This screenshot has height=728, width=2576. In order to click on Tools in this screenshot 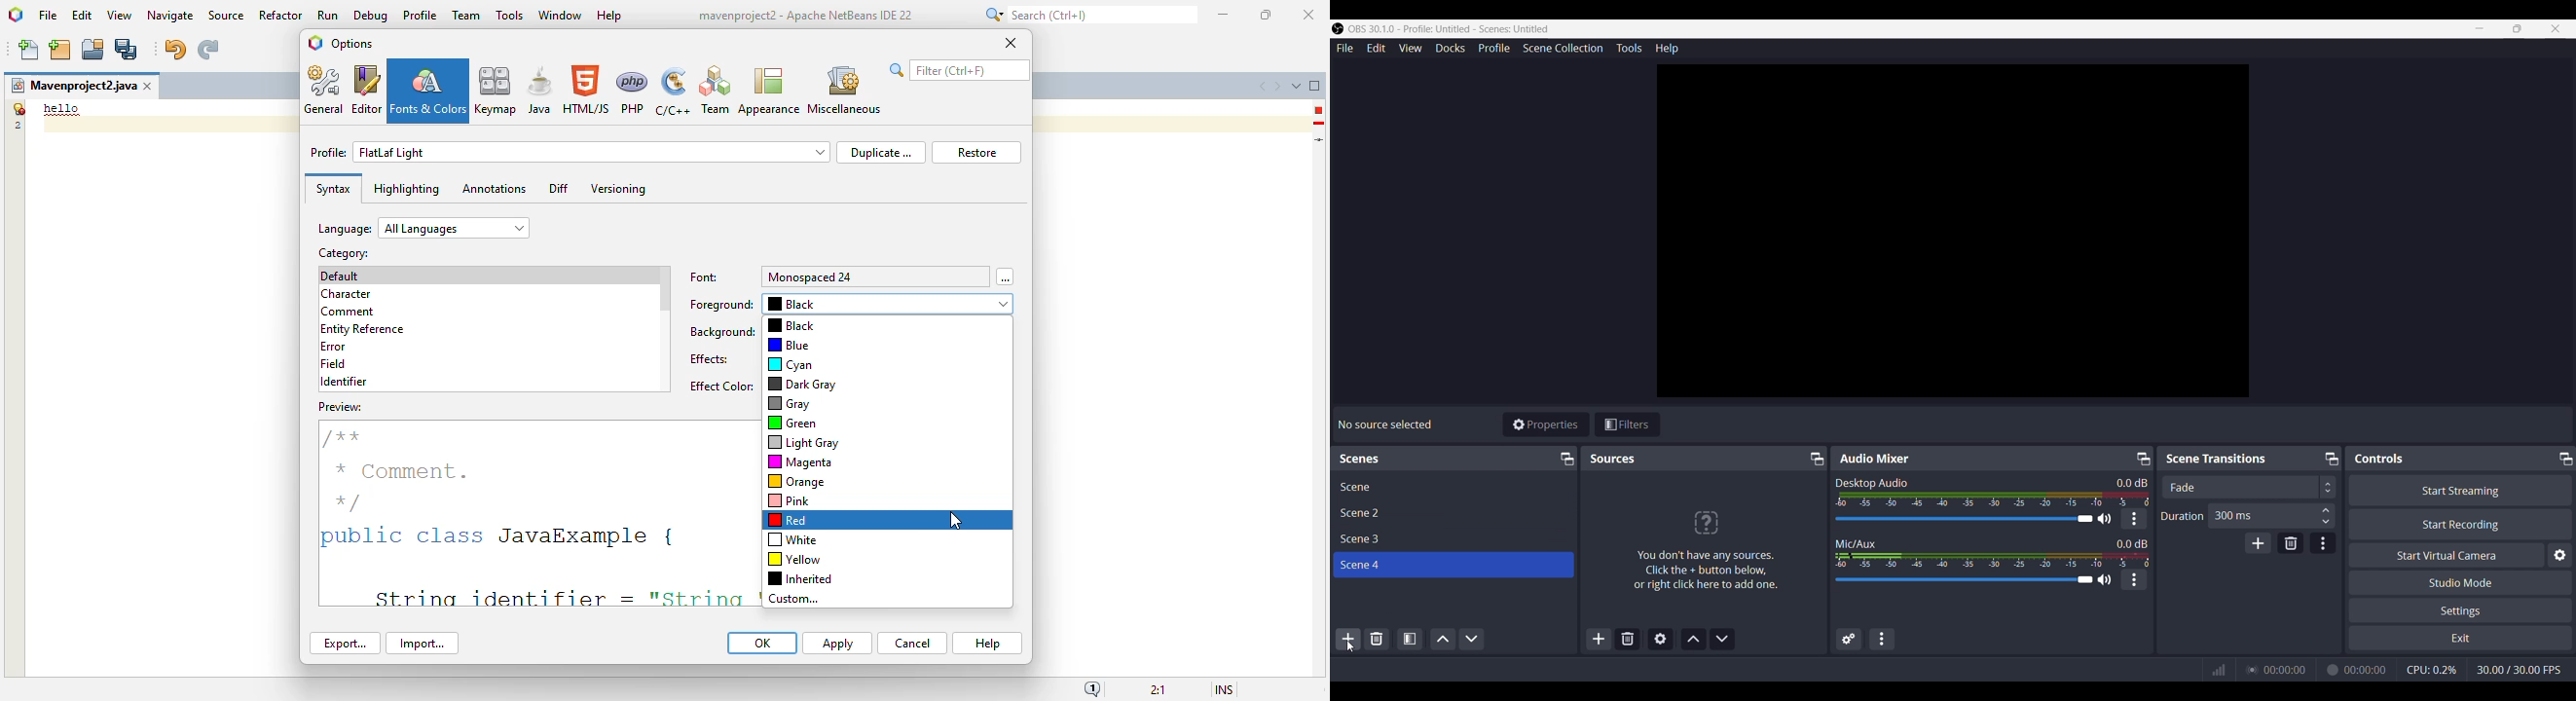, I will do `click(1630, 48)`.